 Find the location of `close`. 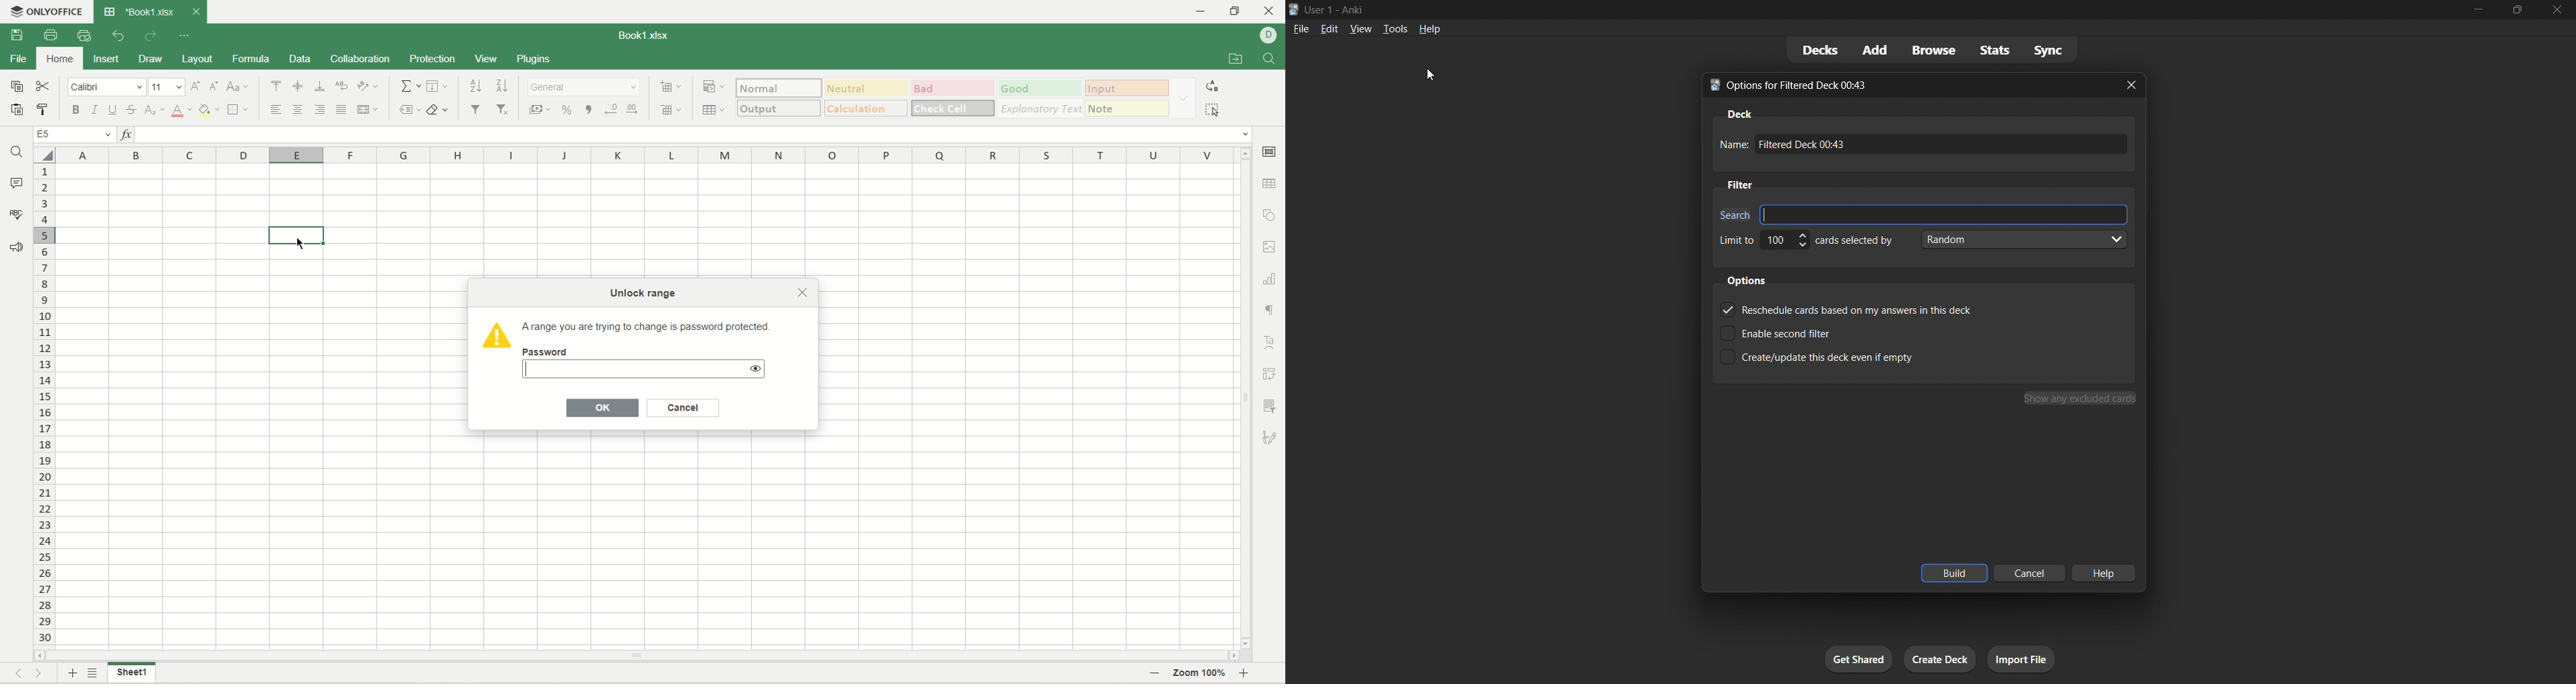

close is located at coordinates (2134, 86).